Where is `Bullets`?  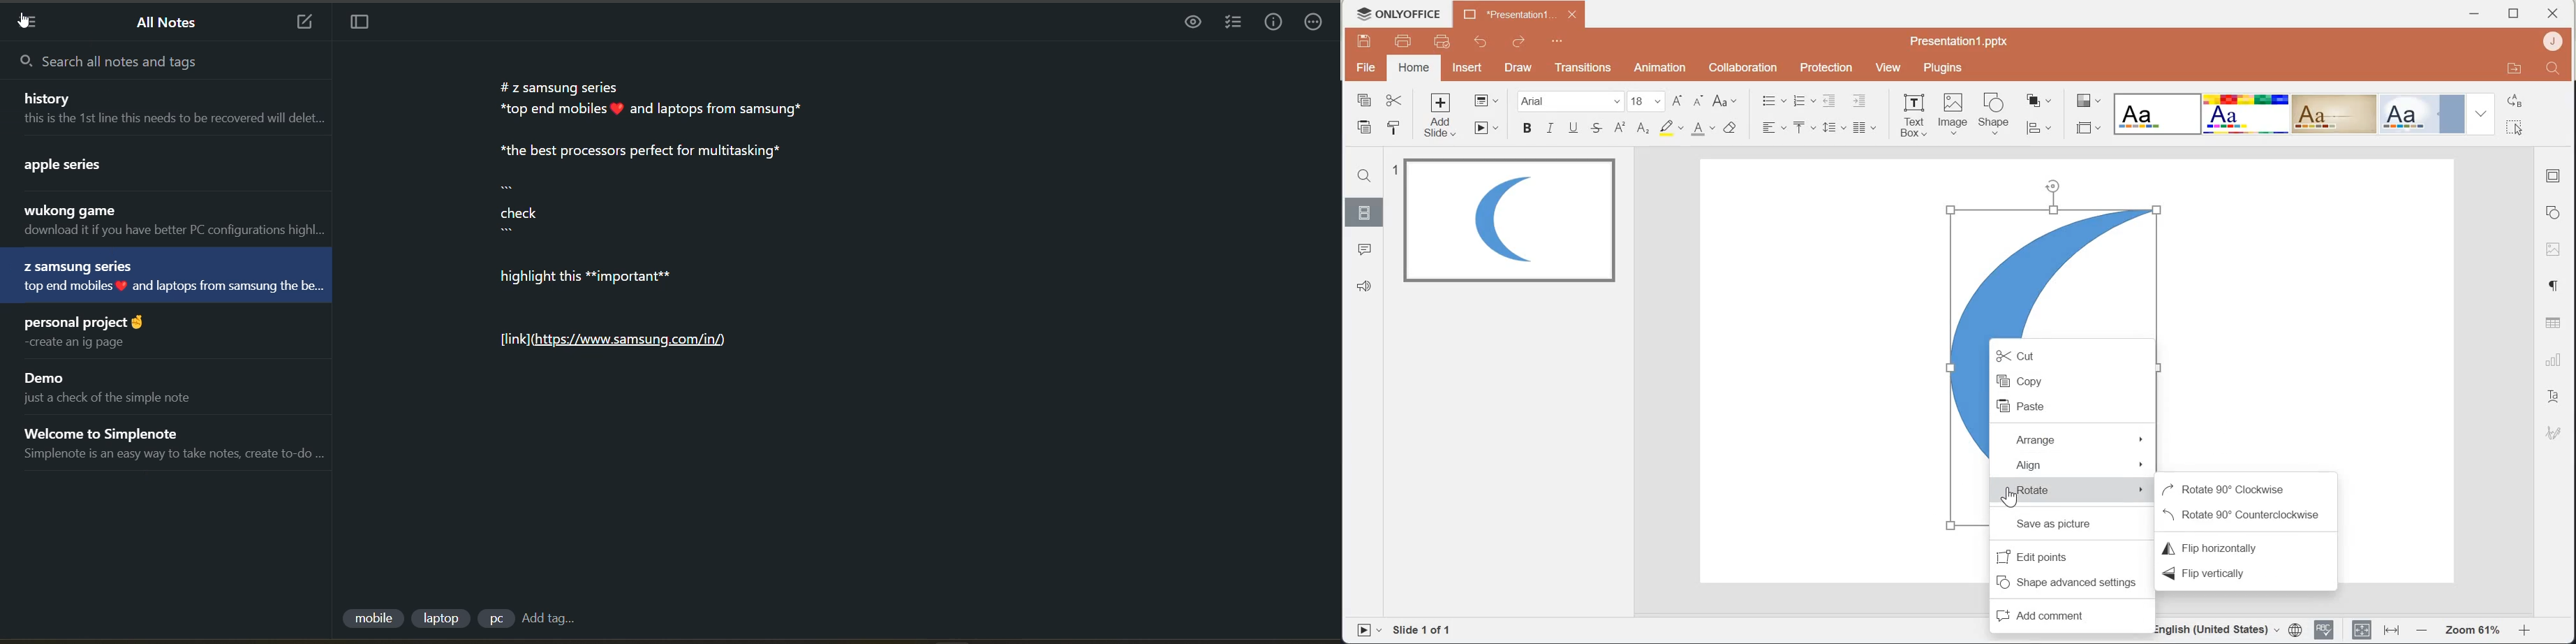
Bullets is located at coordinates (1774, 99).